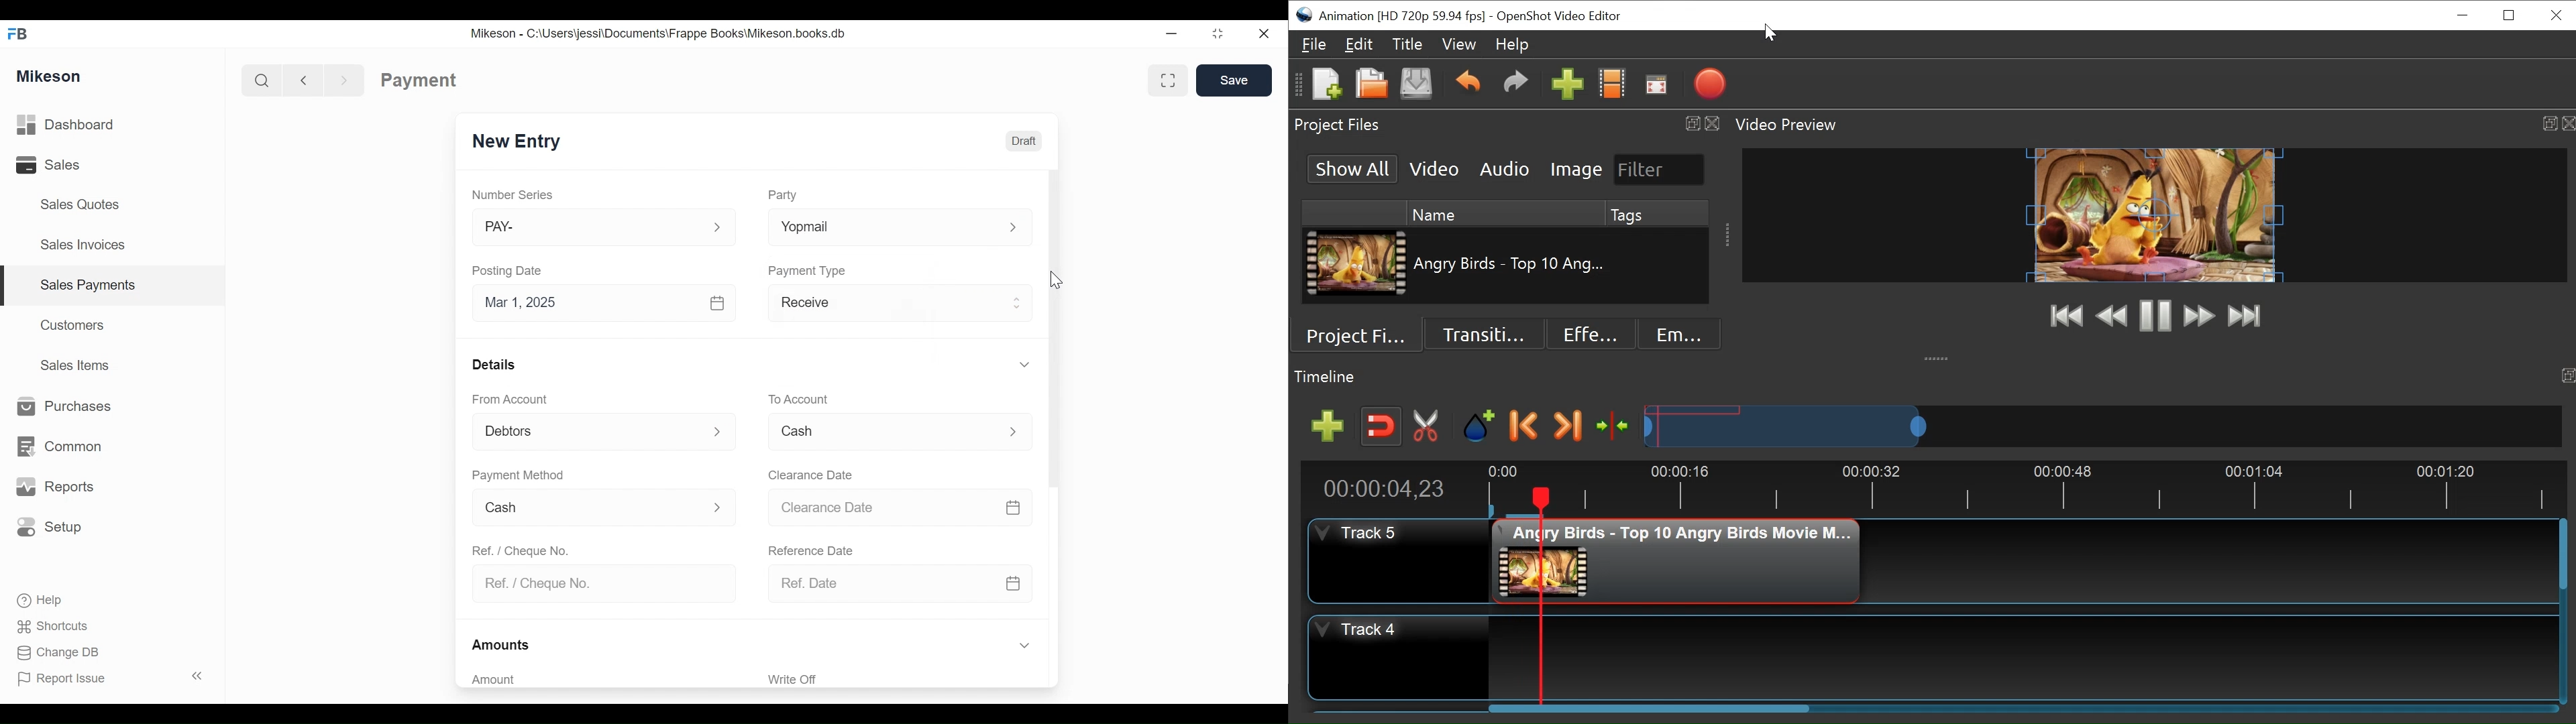 The image size is (2576, 728). Describe the element at coordinates (1397, 560) in the screenshot. I see `Track Header` at that location.